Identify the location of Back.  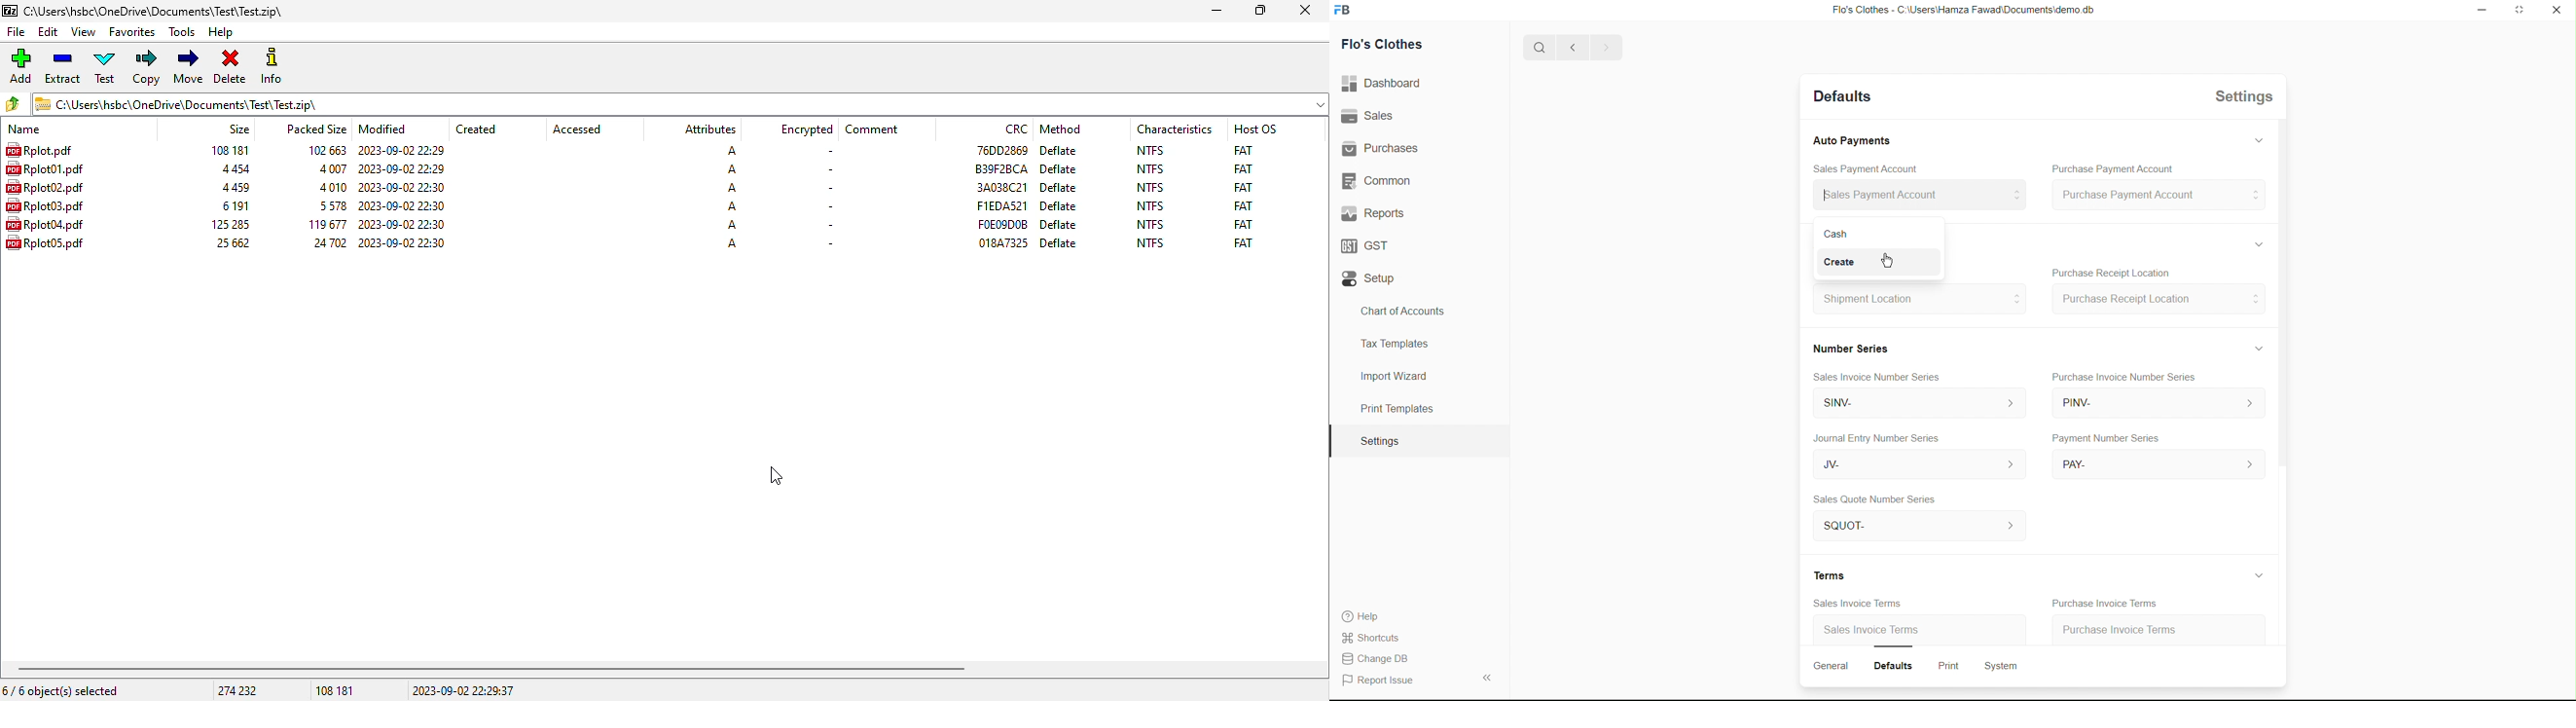
(1569, 48).